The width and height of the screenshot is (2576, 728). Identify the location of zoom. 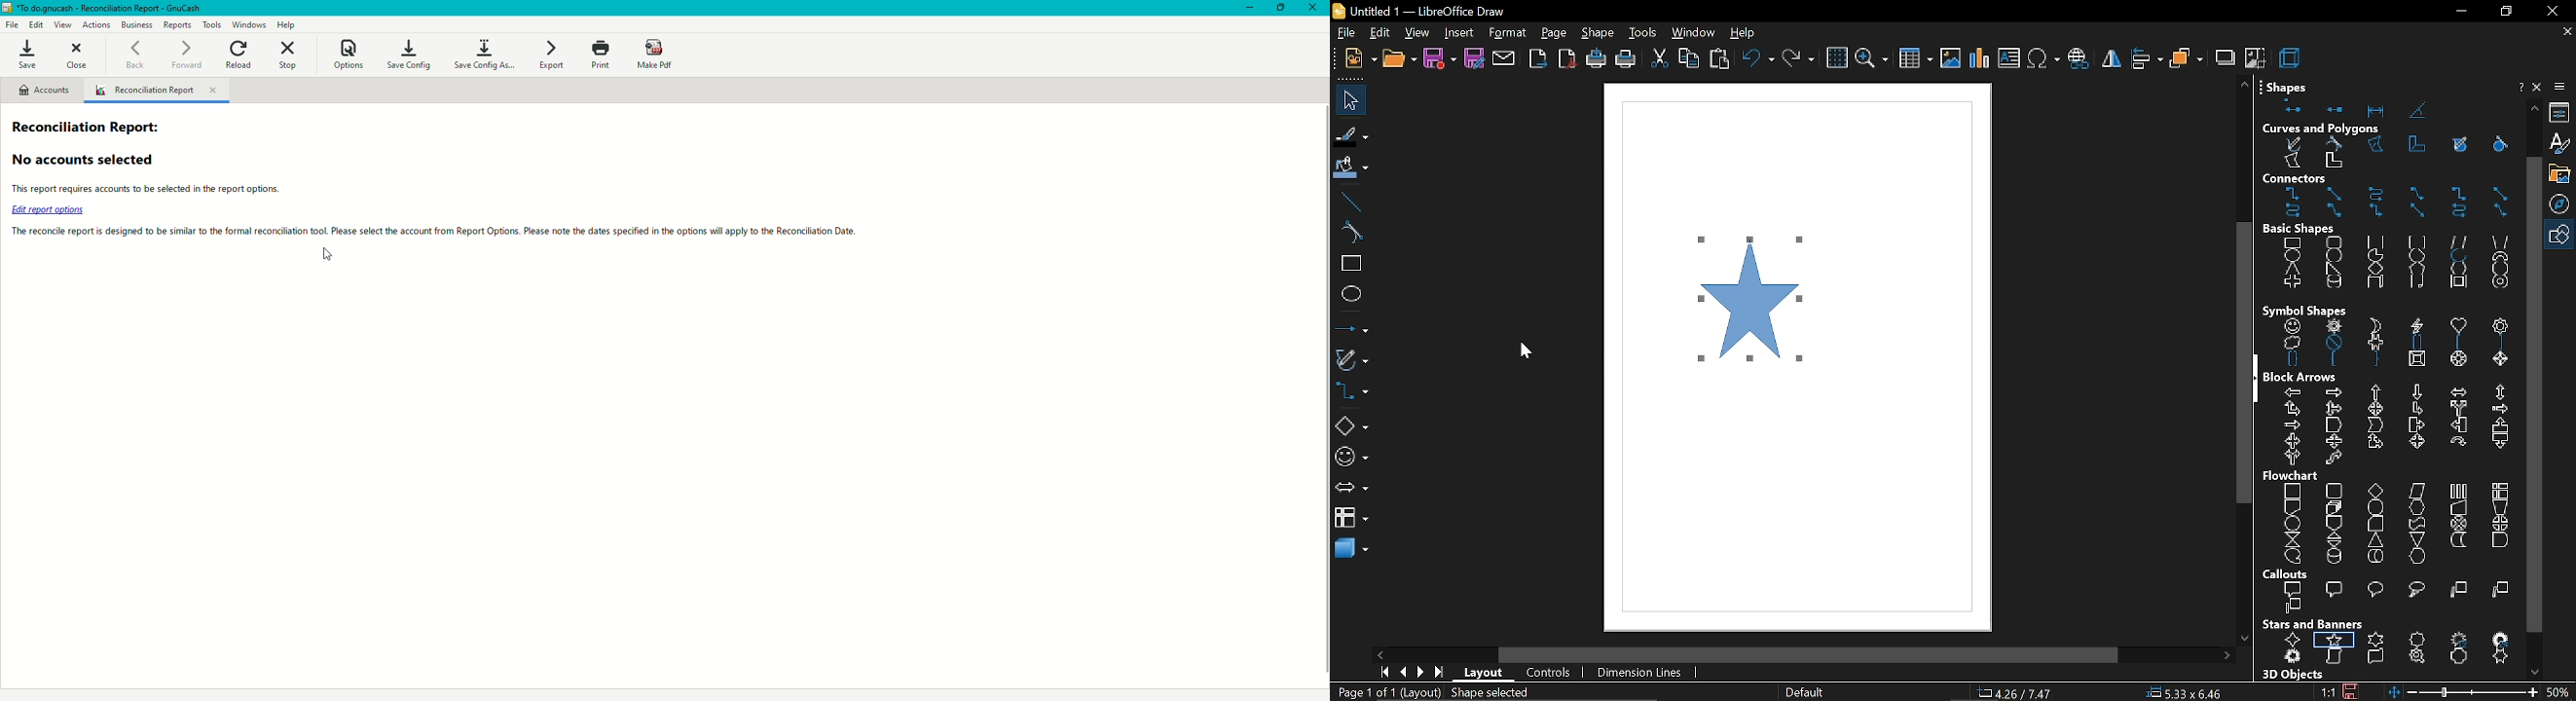
(1872, 57).